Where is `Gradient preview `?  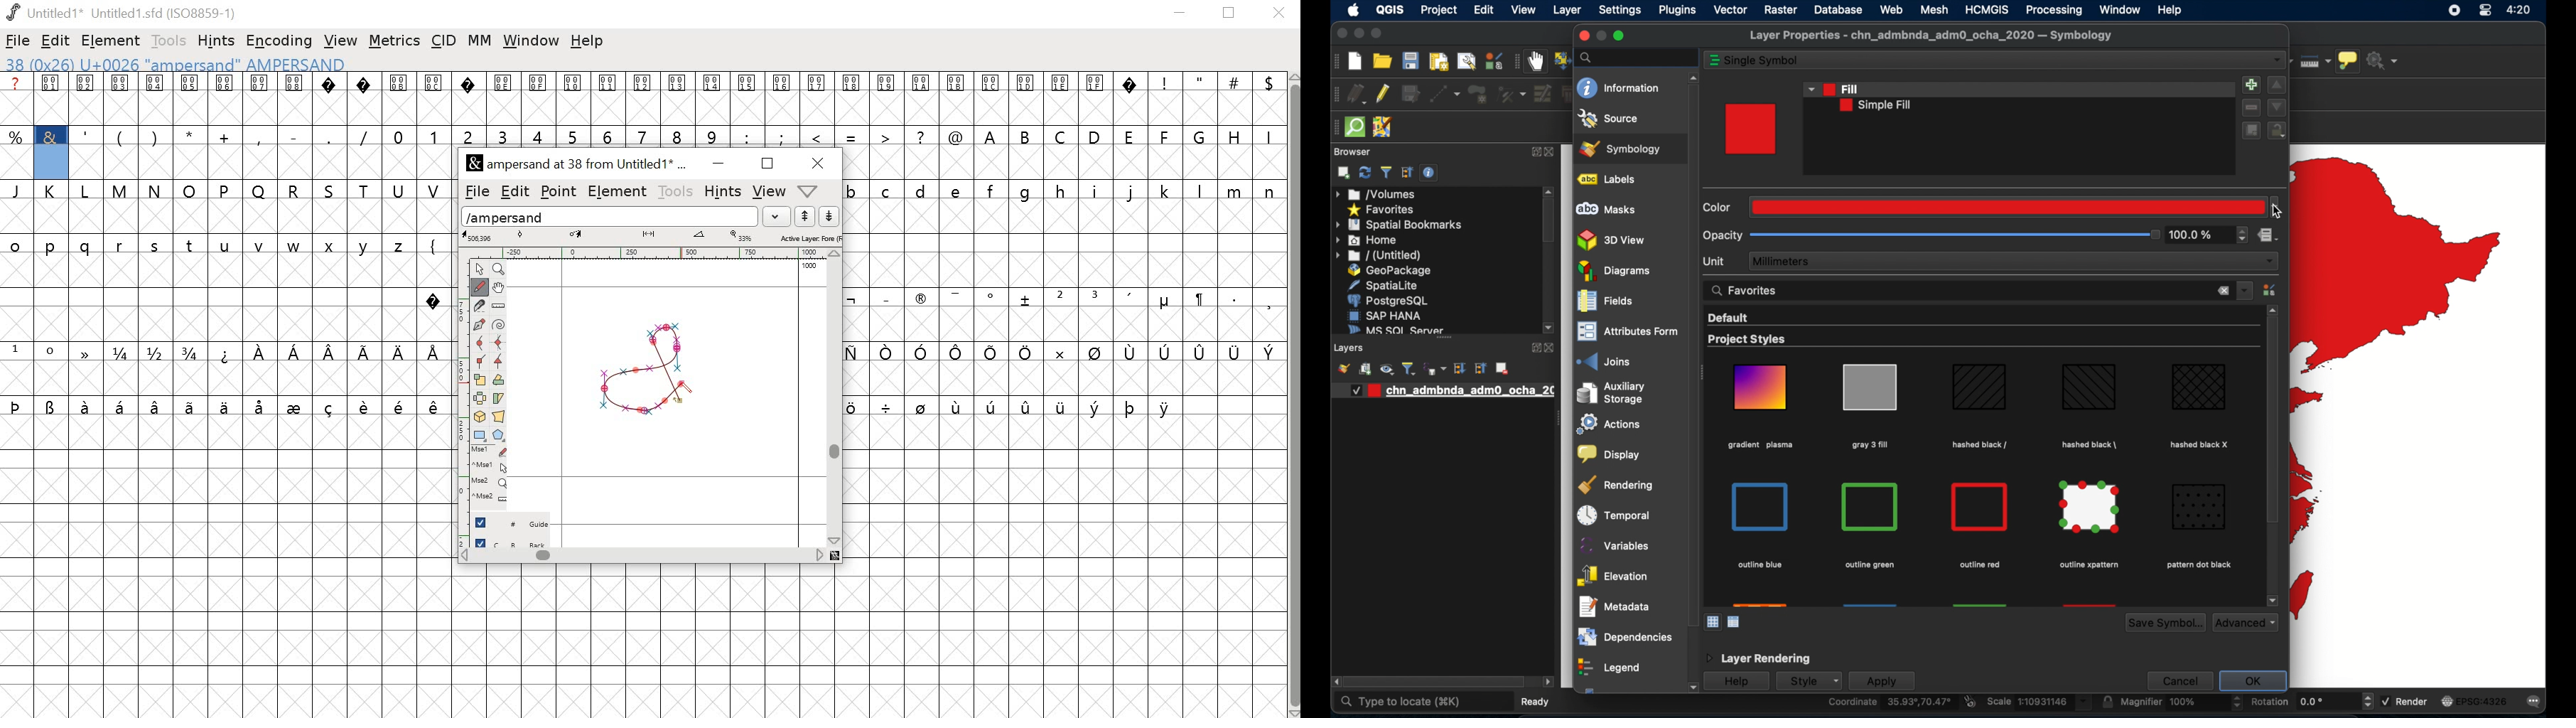 Gradient preview  is located at coordinates (2089, 388).